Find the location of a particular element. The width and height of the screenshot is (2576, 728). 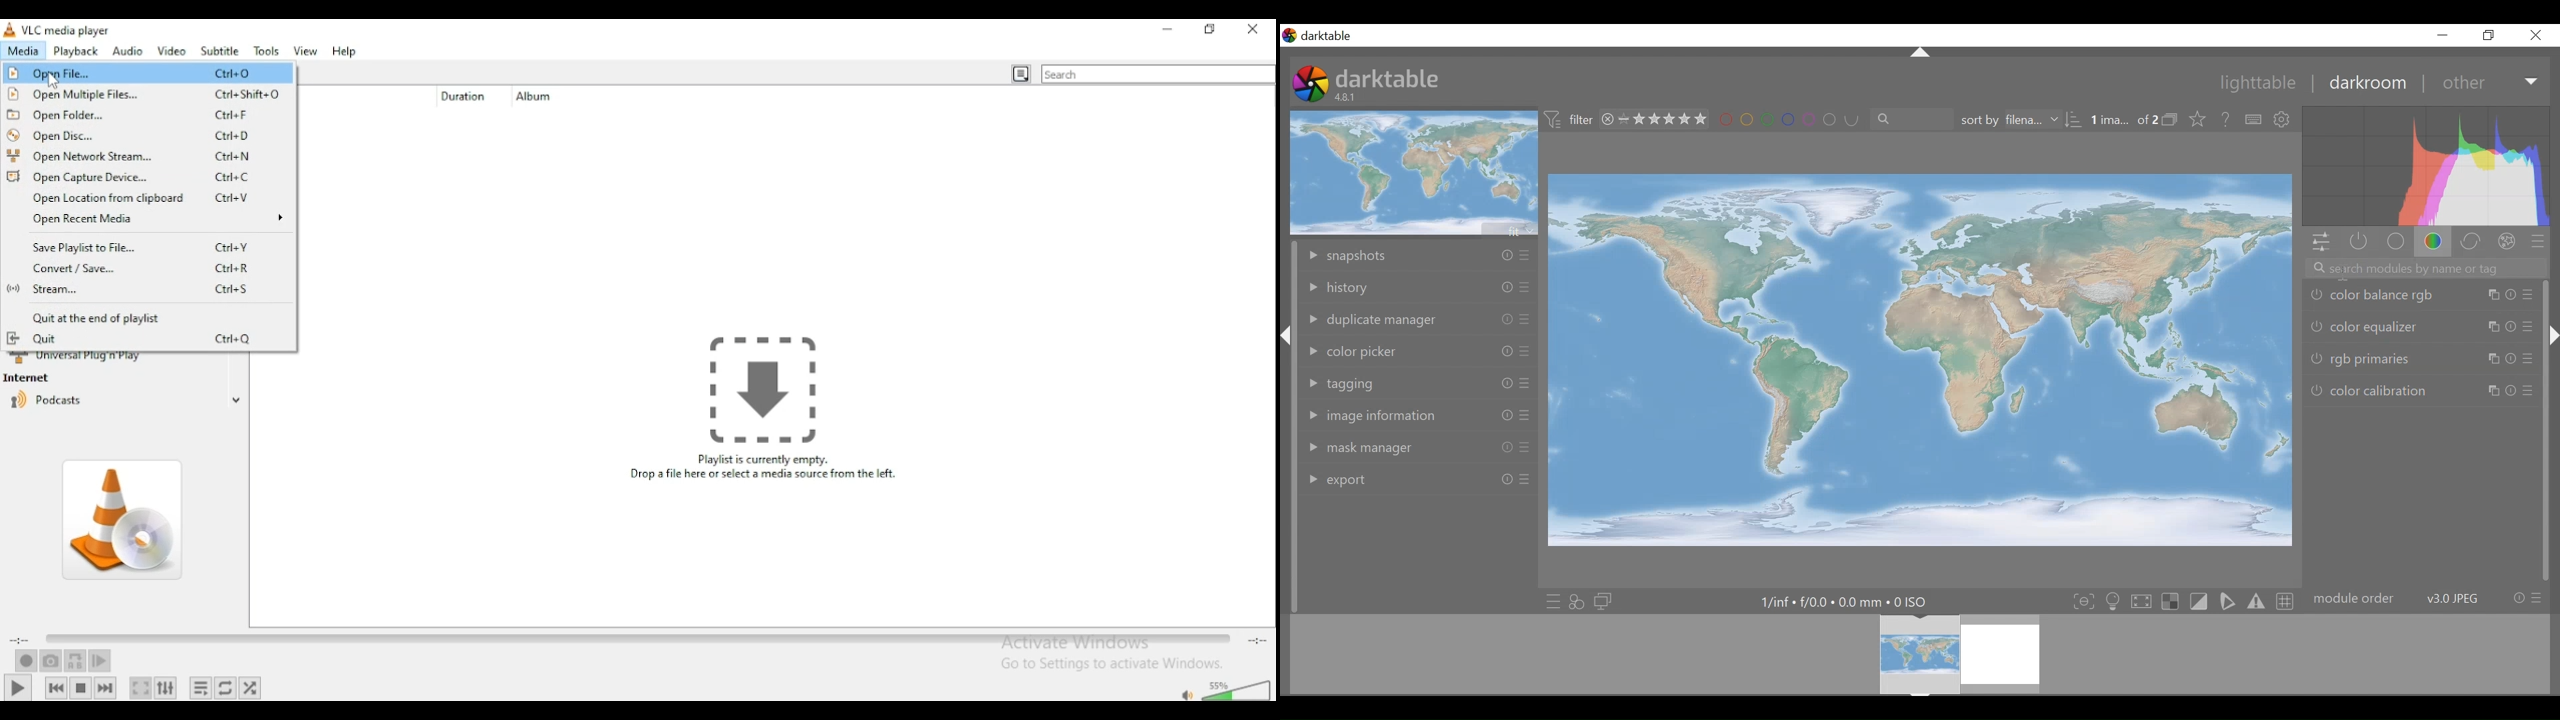

darktable is located at coordinates (1387, 78).